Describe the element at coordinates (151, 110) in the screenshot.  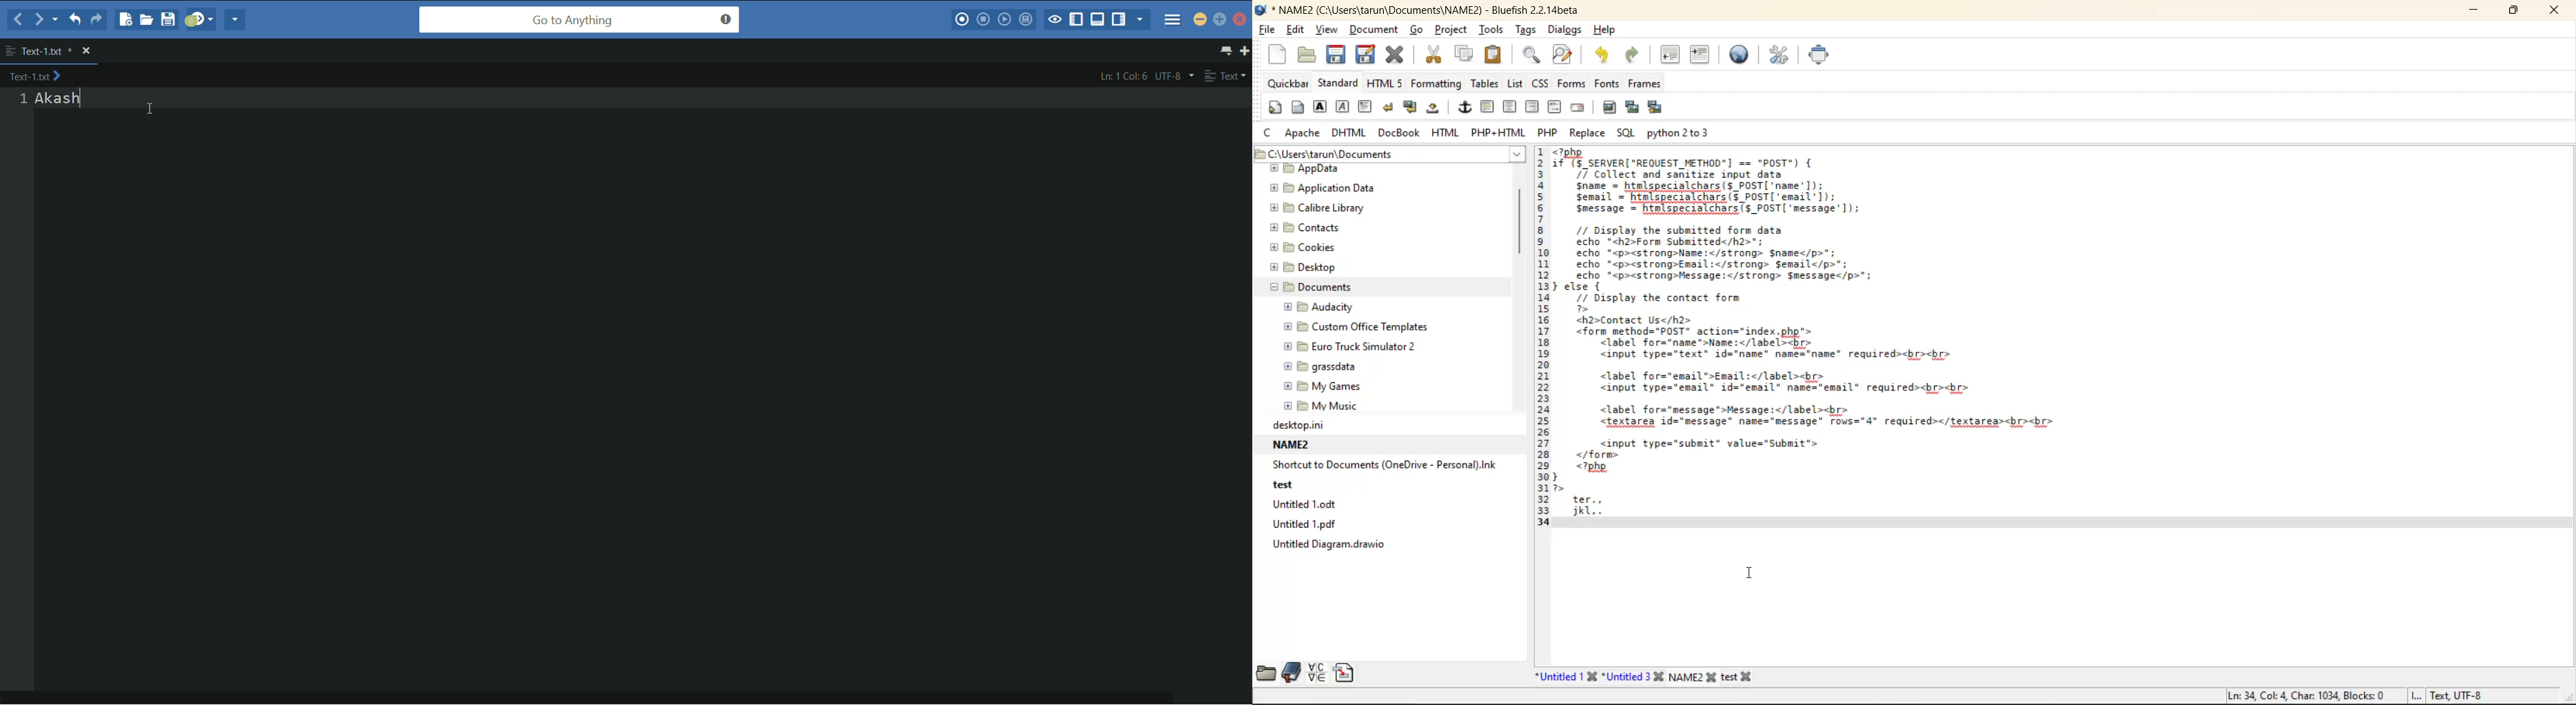
I see `cursor` at that location.